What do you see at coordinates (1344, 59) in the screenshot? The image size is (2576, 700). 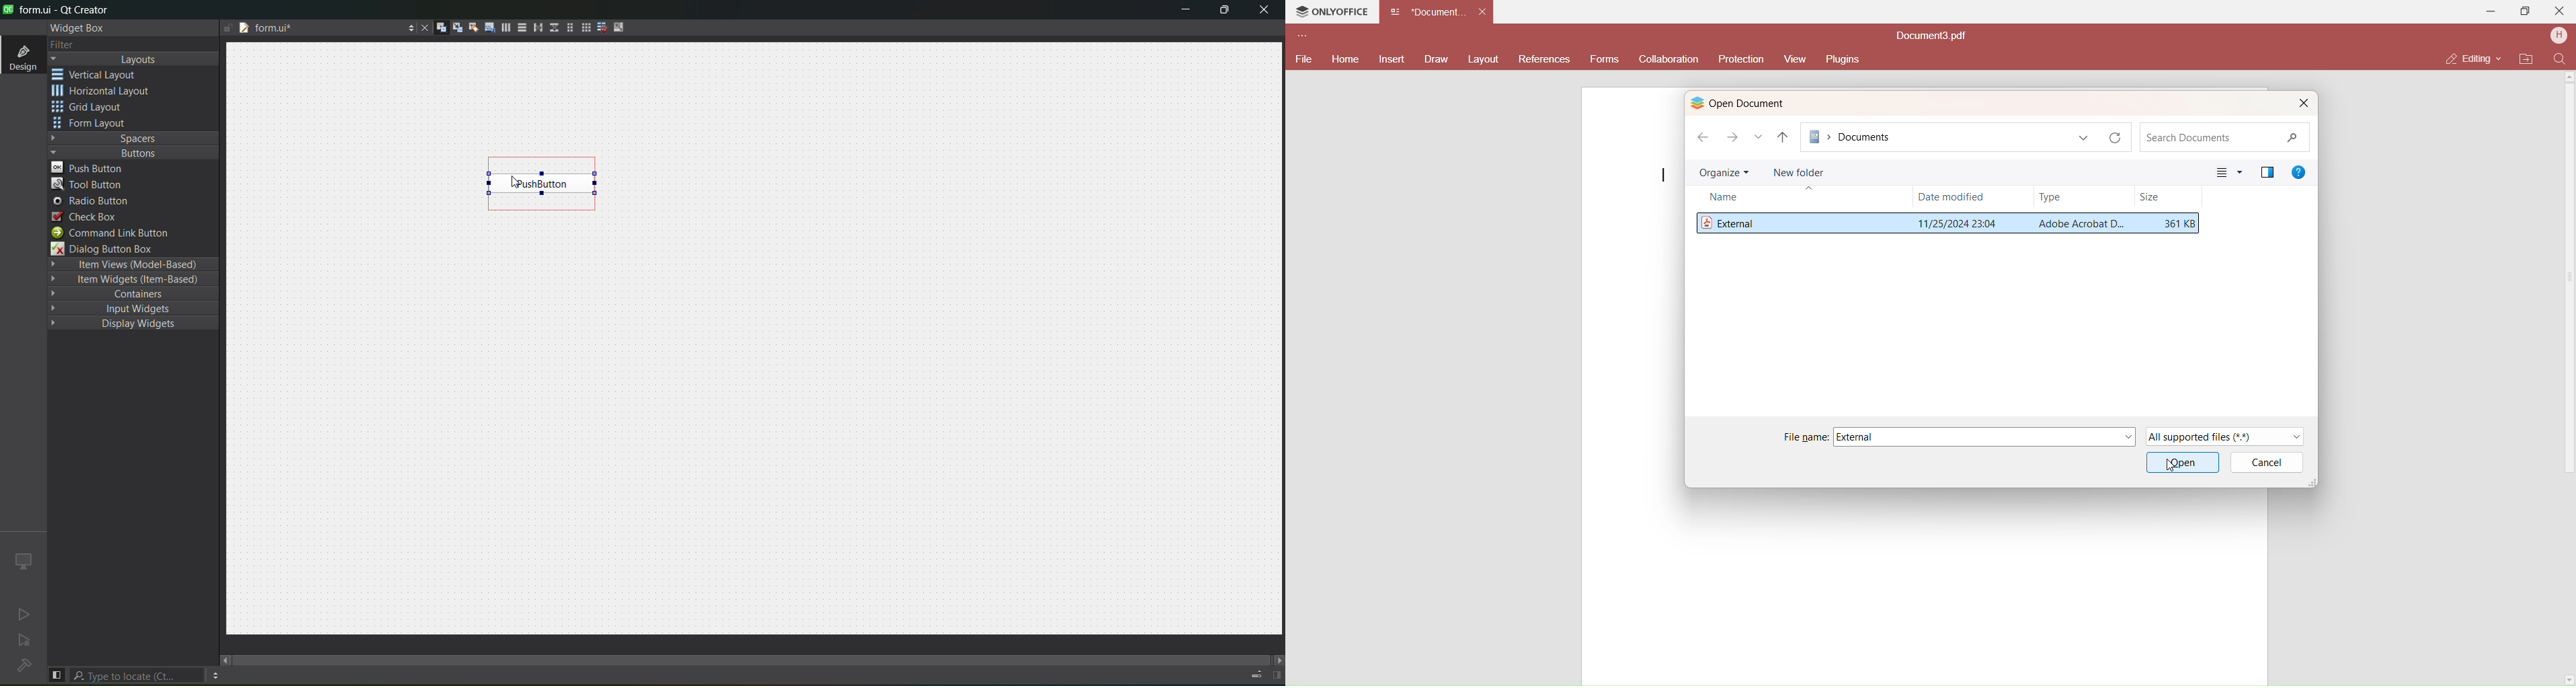 I see `Home` at bounding box center [1344, 59].